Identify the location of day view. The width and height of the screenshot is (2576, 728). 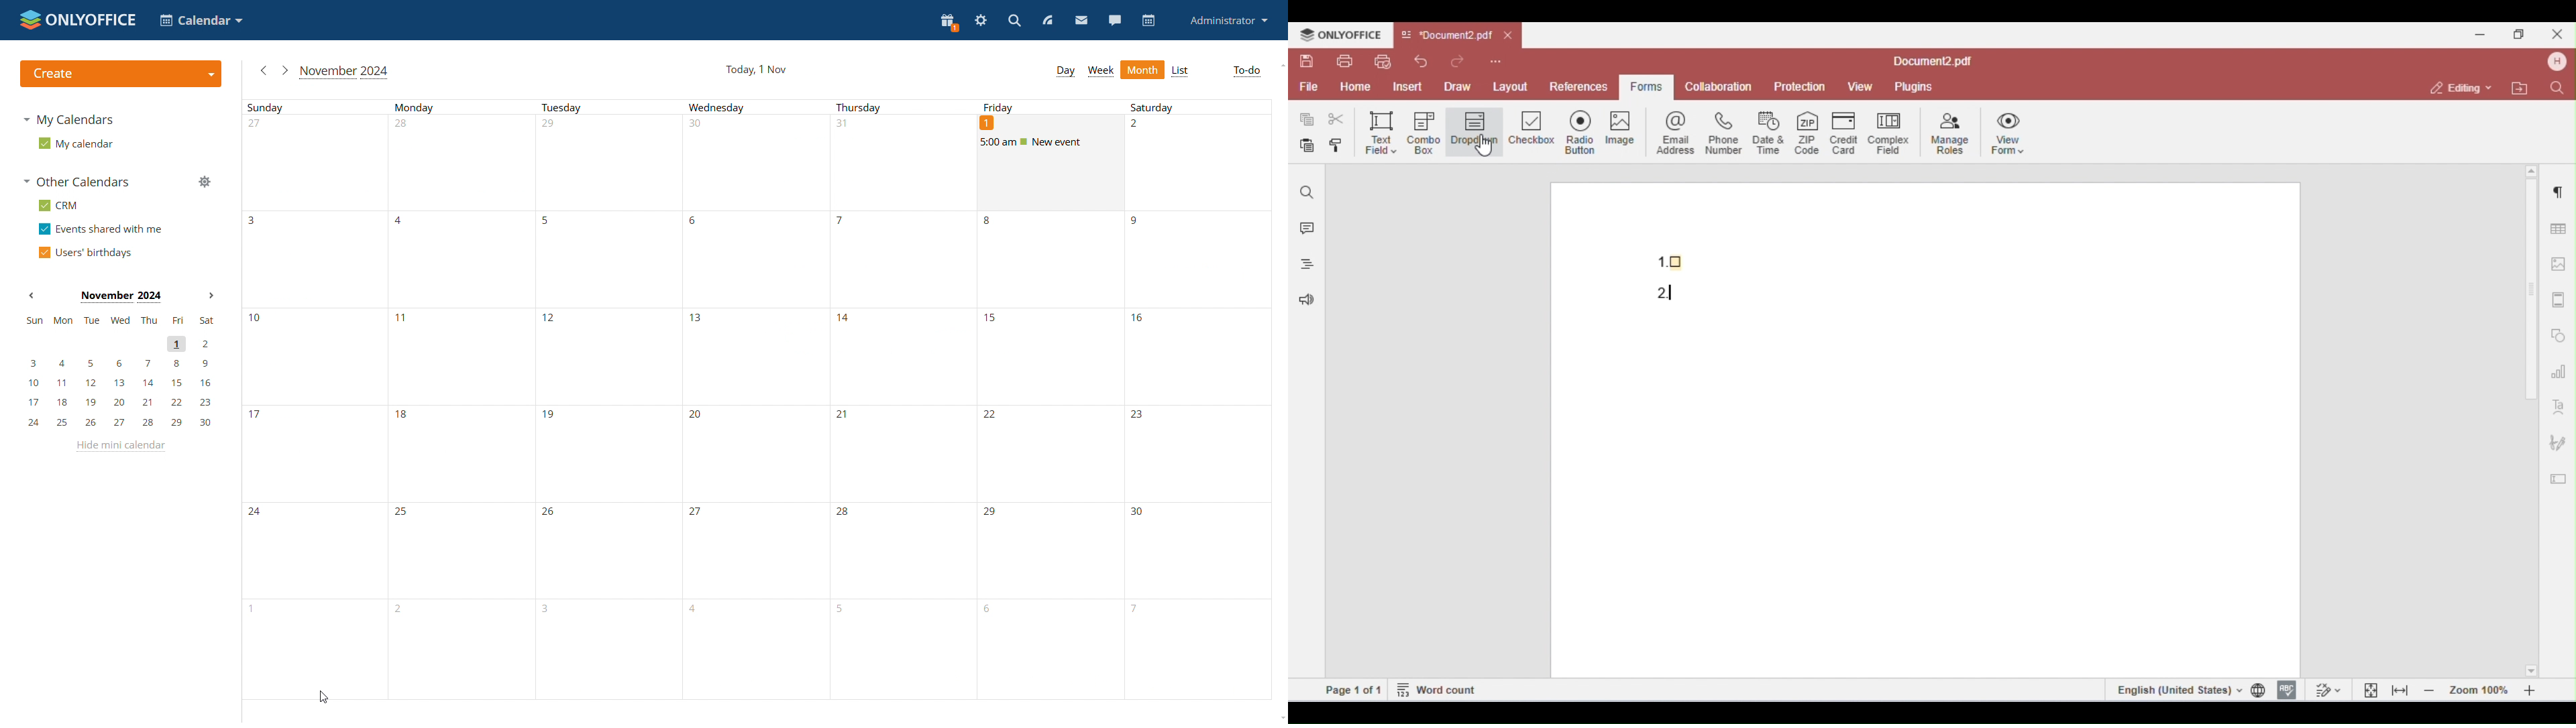
(1065, 72).